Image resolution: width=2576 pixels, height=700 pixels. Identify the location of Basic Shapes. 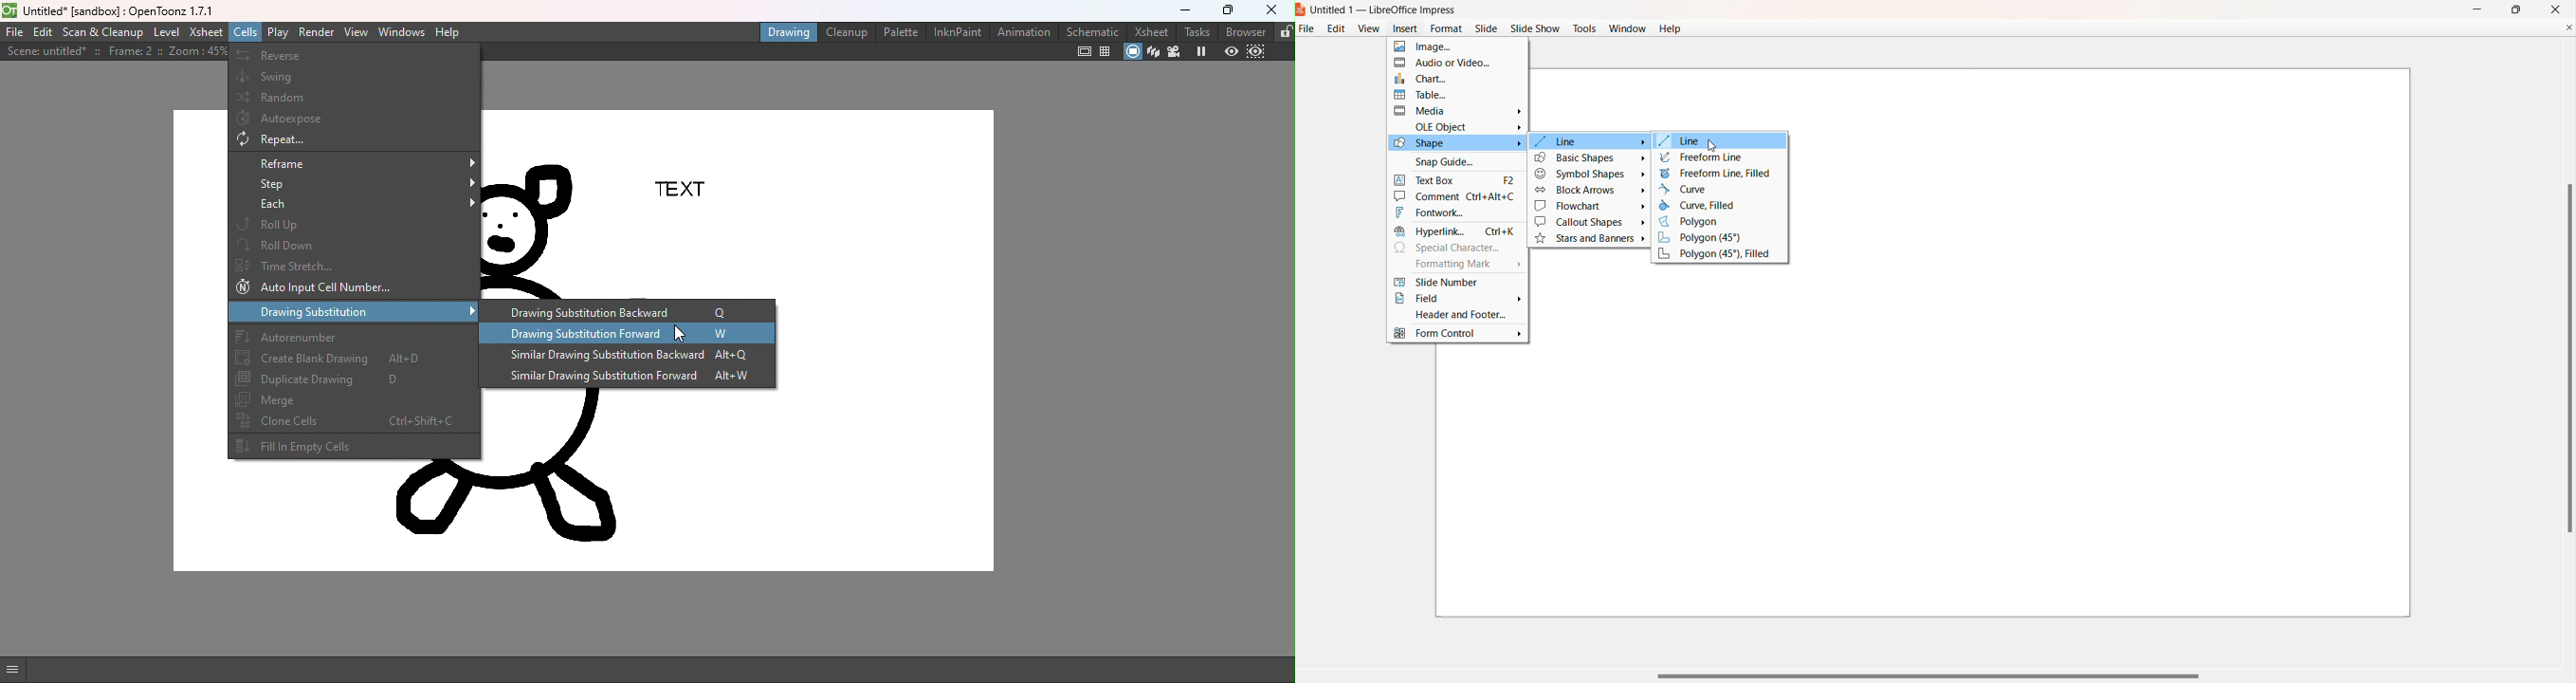
(1590, 157).